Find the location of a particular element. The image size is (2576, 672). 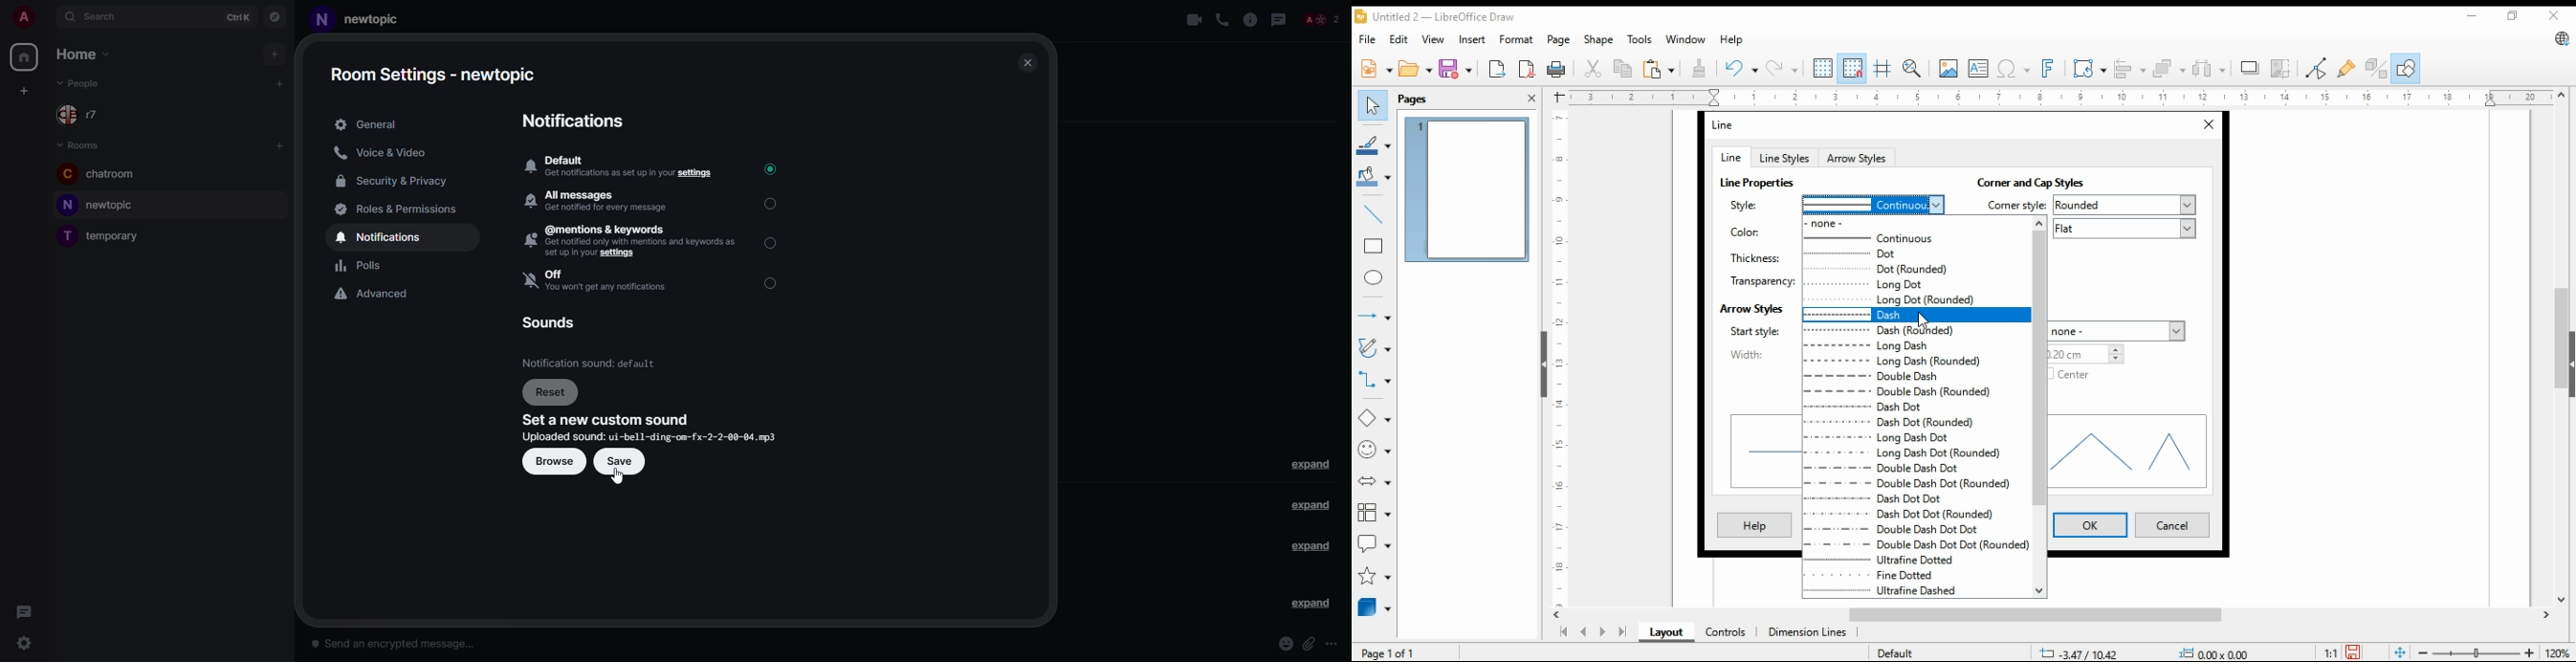

fine dotted is located at coordinates (1915, 574).